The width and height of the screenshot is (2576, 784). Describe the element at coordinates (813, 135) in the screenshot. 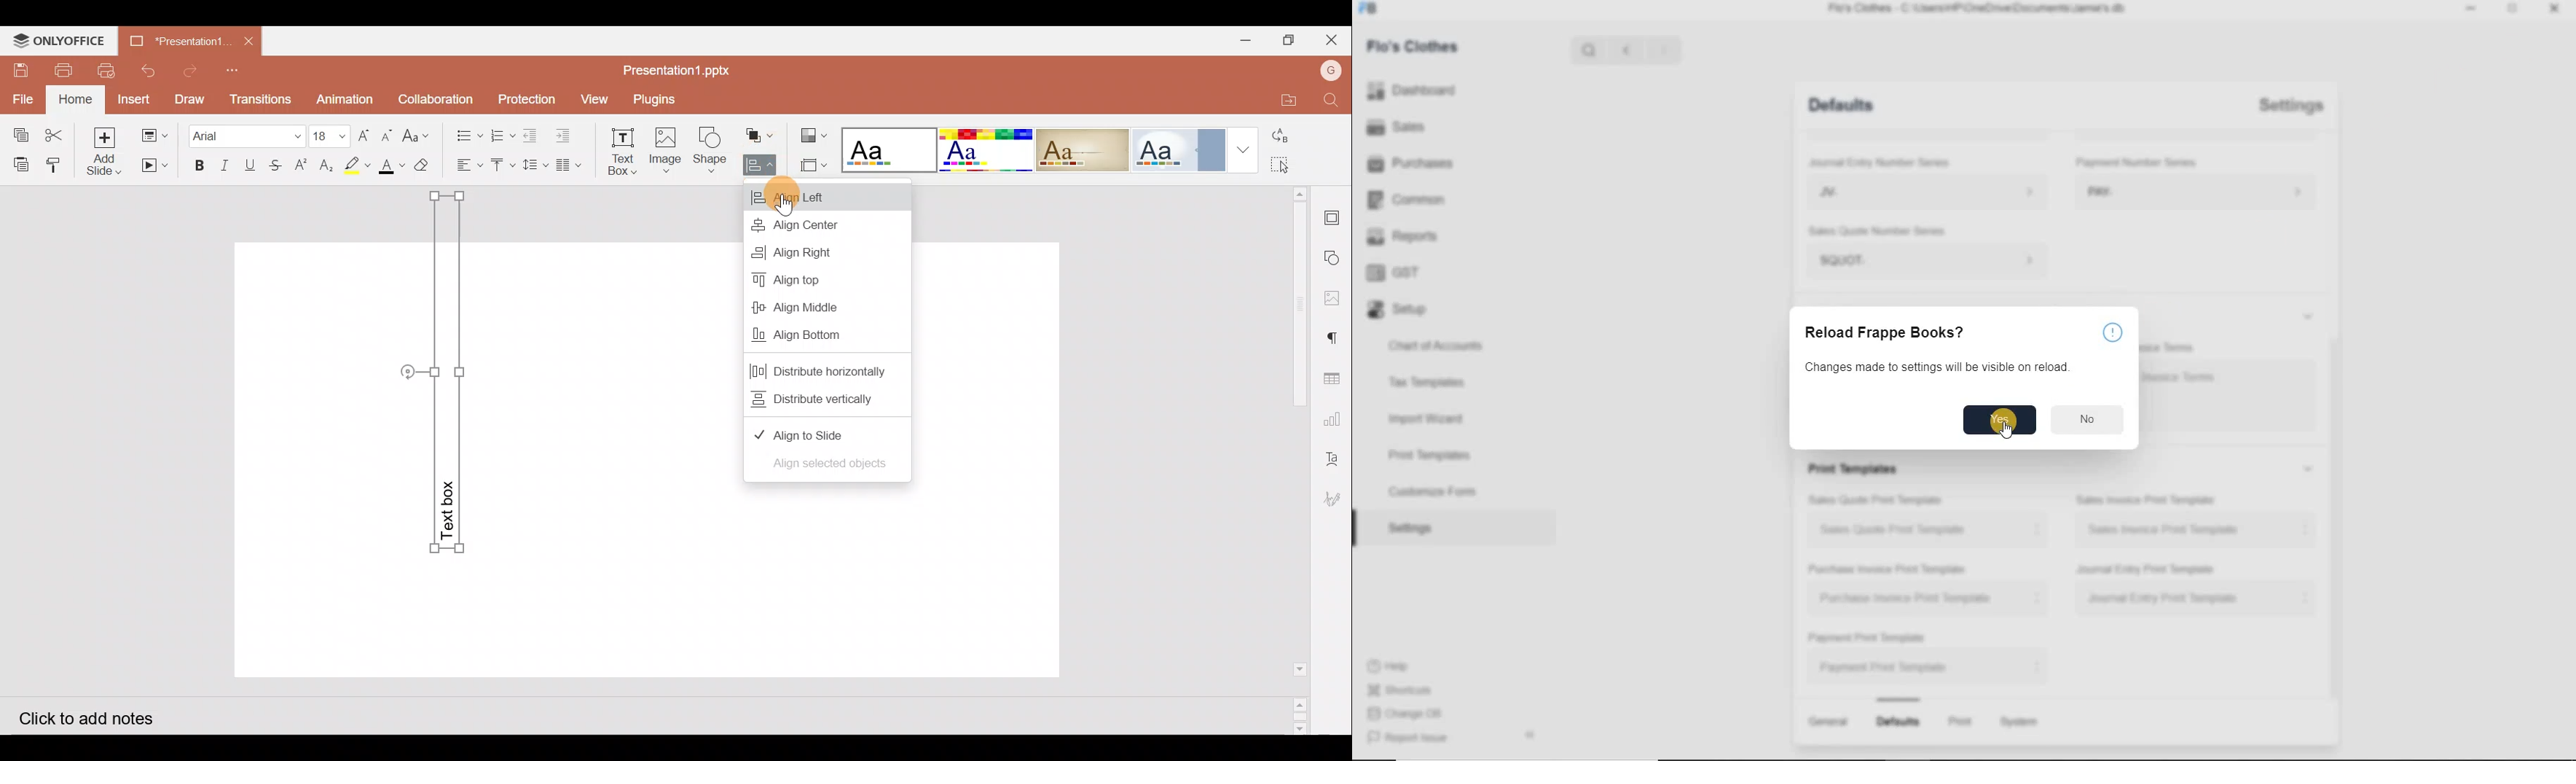

I see `Change color theme` at that location.